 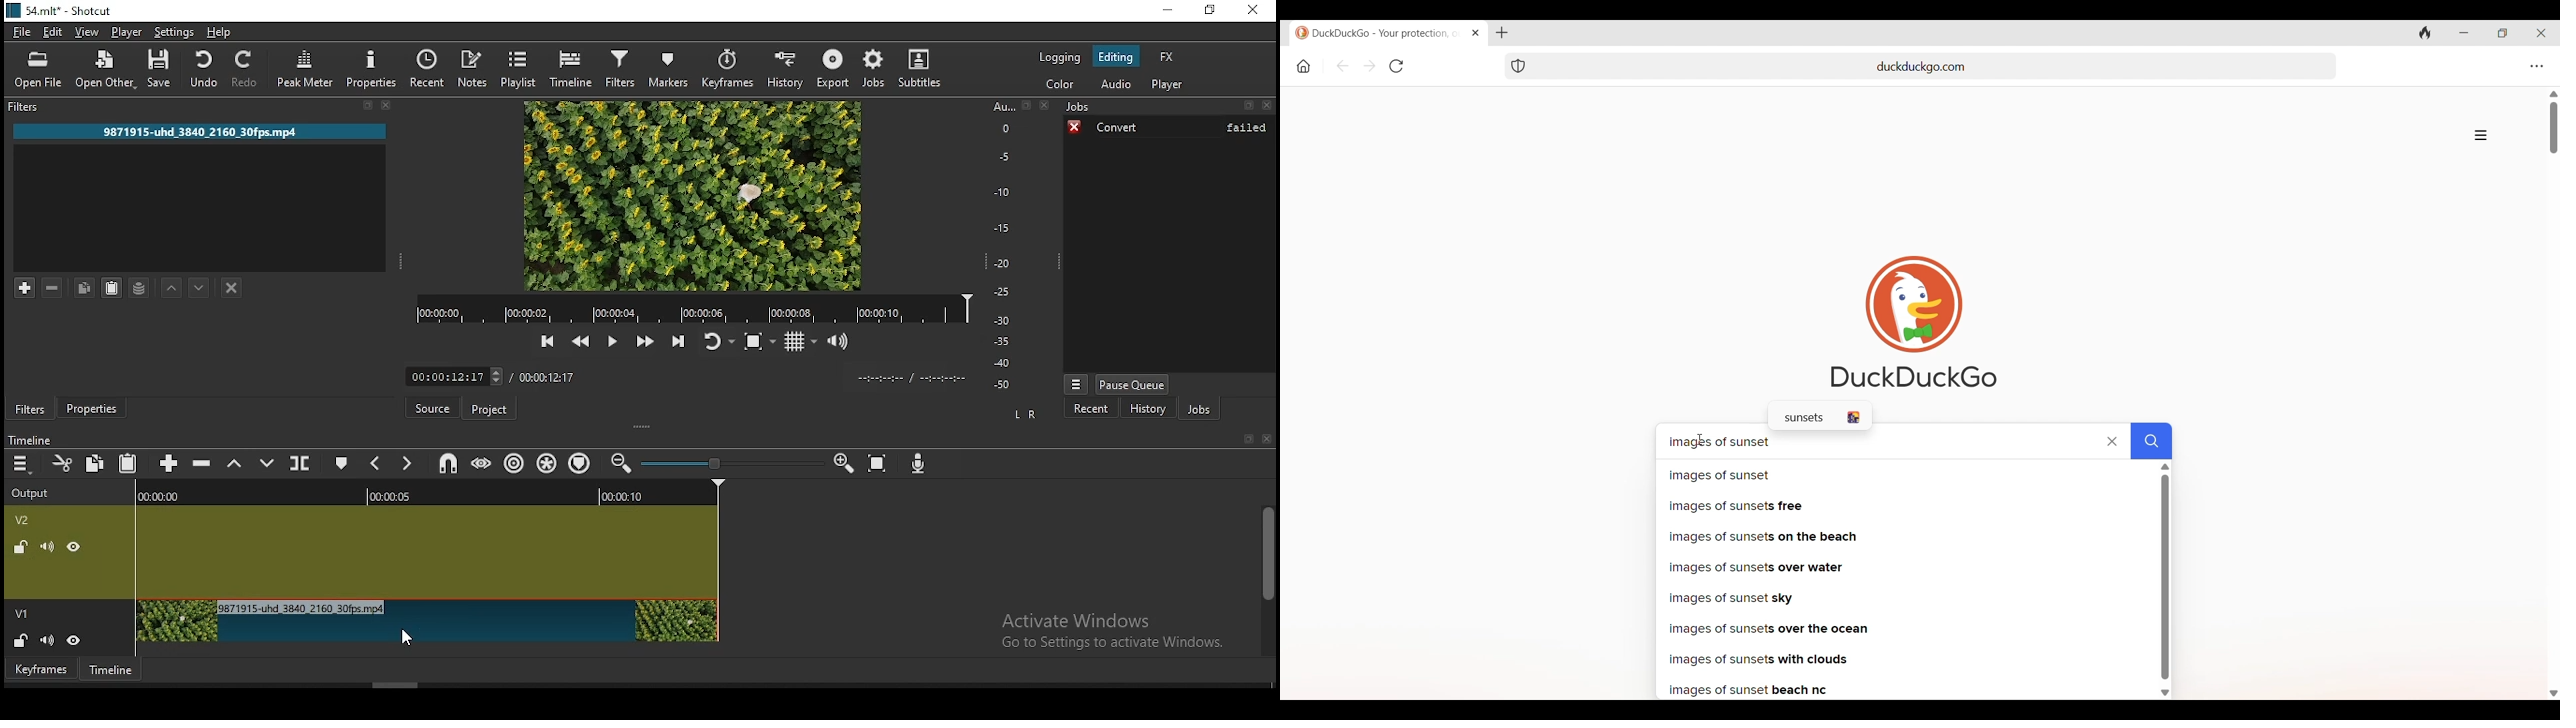 I want to click on recent, so click(x=1082, y=407).